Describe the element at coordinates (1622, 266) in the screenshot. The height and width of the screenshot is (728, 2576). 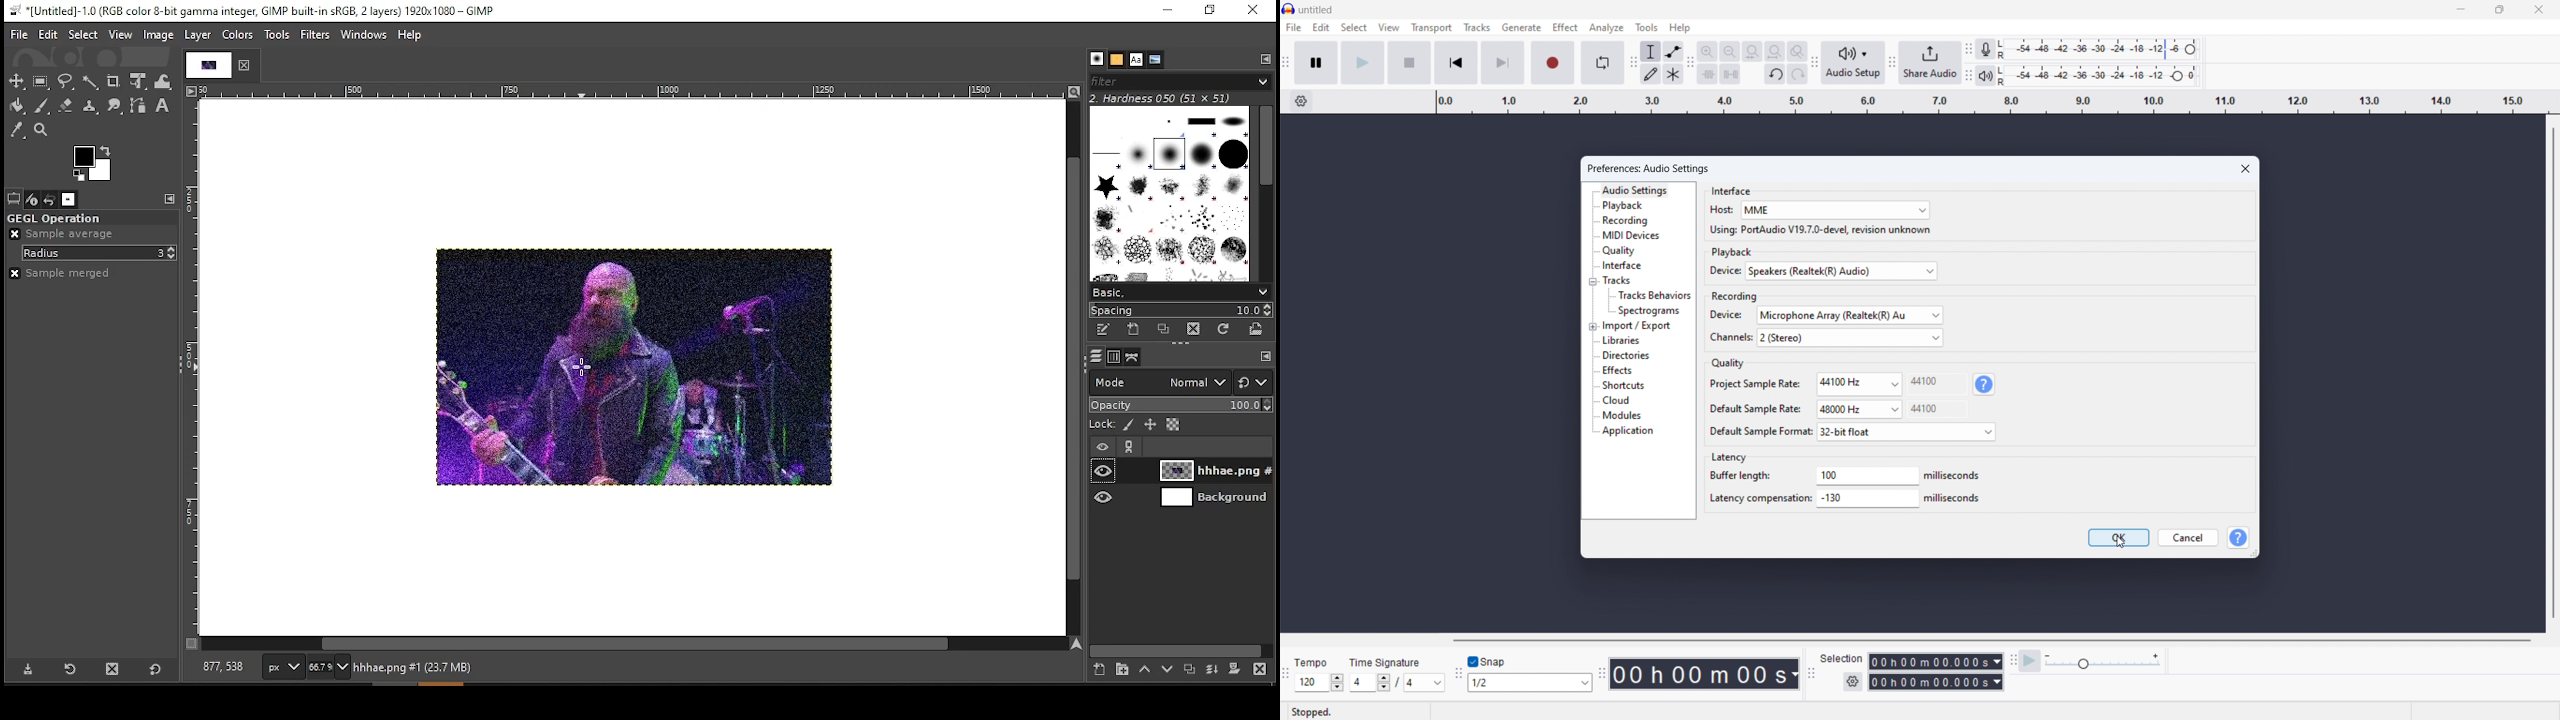
I see `interface` at that location.